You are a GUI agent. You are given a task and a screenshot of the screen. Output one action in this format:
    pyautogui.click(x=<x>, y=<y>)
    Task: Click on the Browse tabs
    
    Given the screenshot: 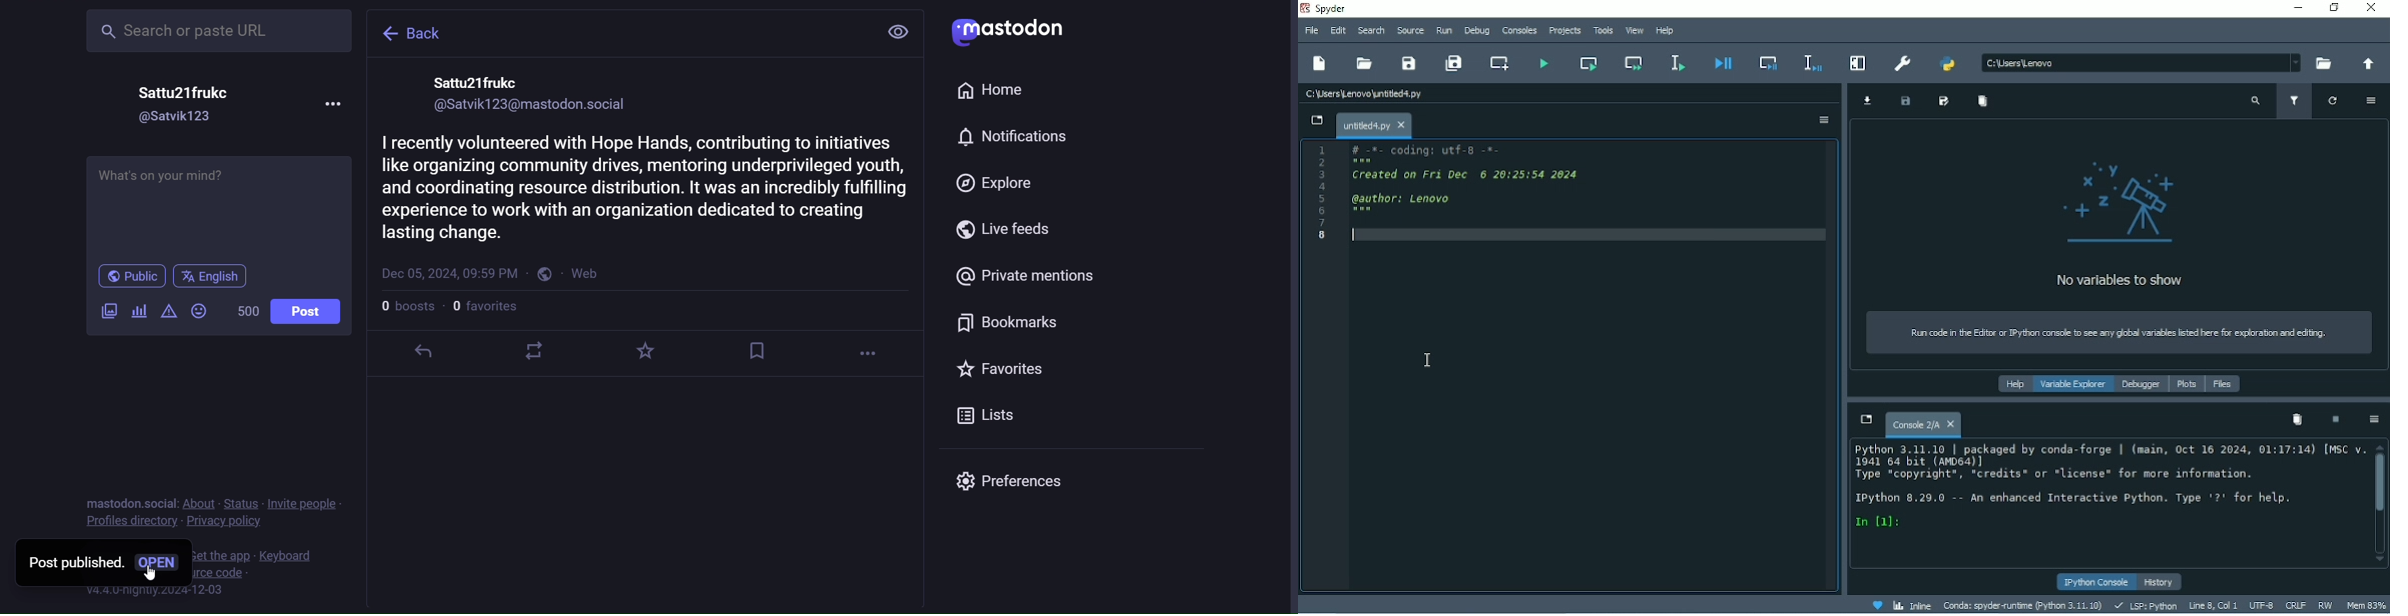 What is the action you would take?
    pyautogui.click(x=1866, y=422)
    